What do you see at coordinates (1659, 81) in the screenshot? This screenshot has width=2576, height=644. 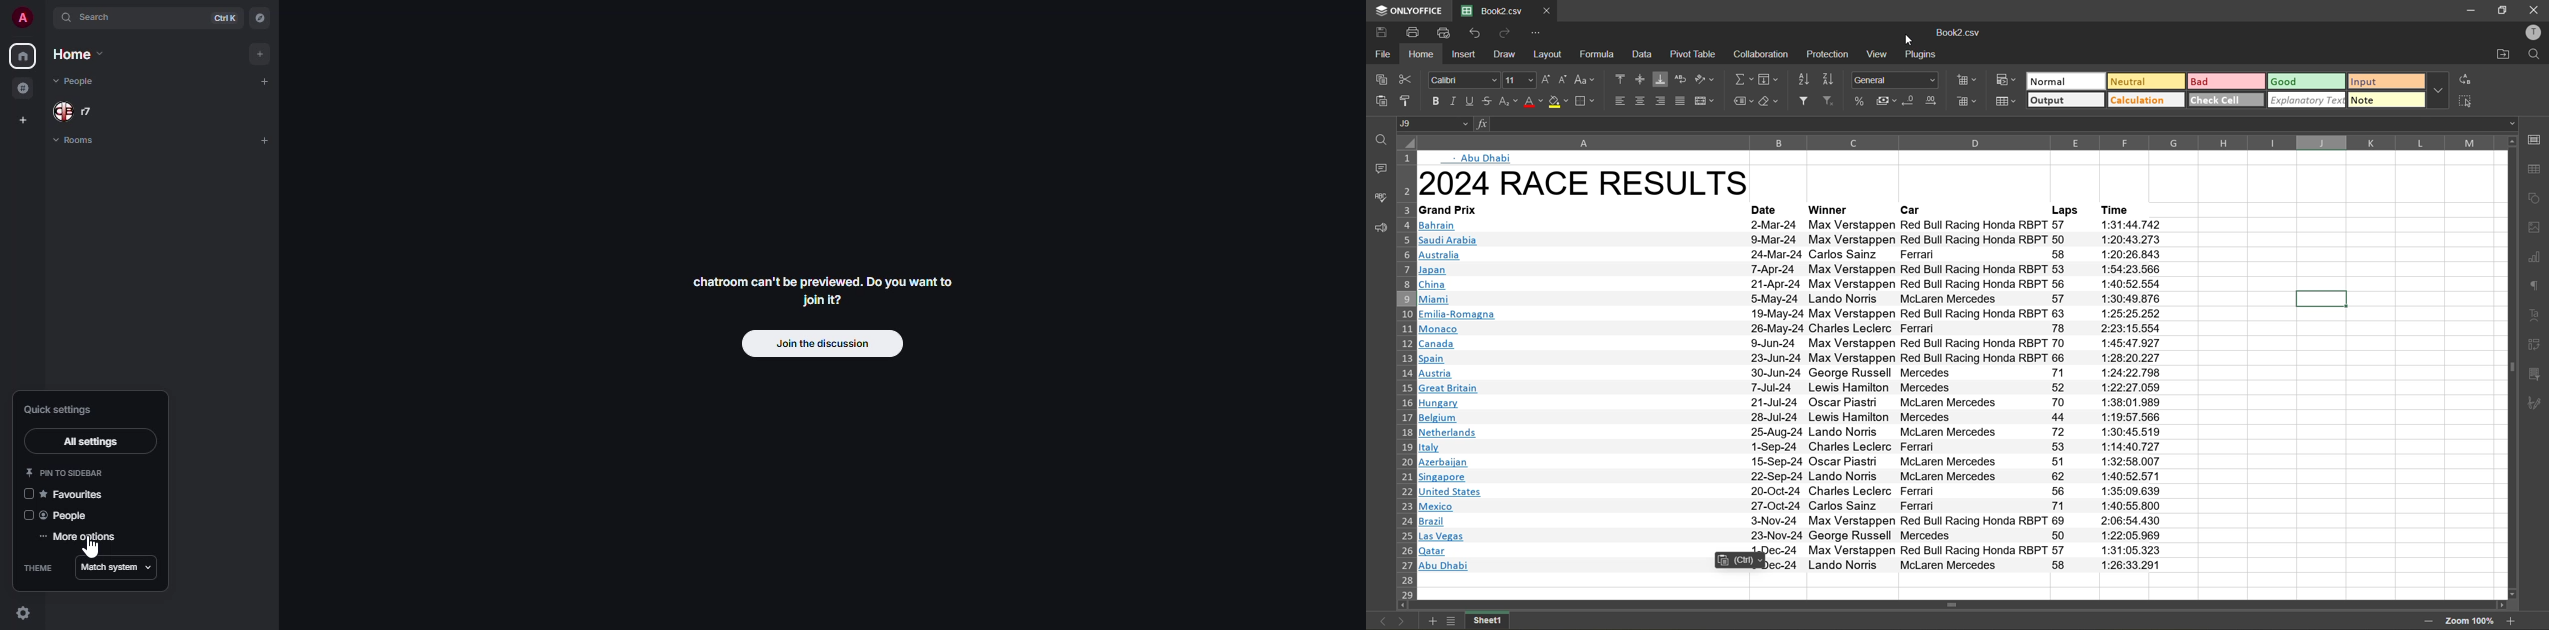 I see `align bottom` at bounding box center [1659, 81].